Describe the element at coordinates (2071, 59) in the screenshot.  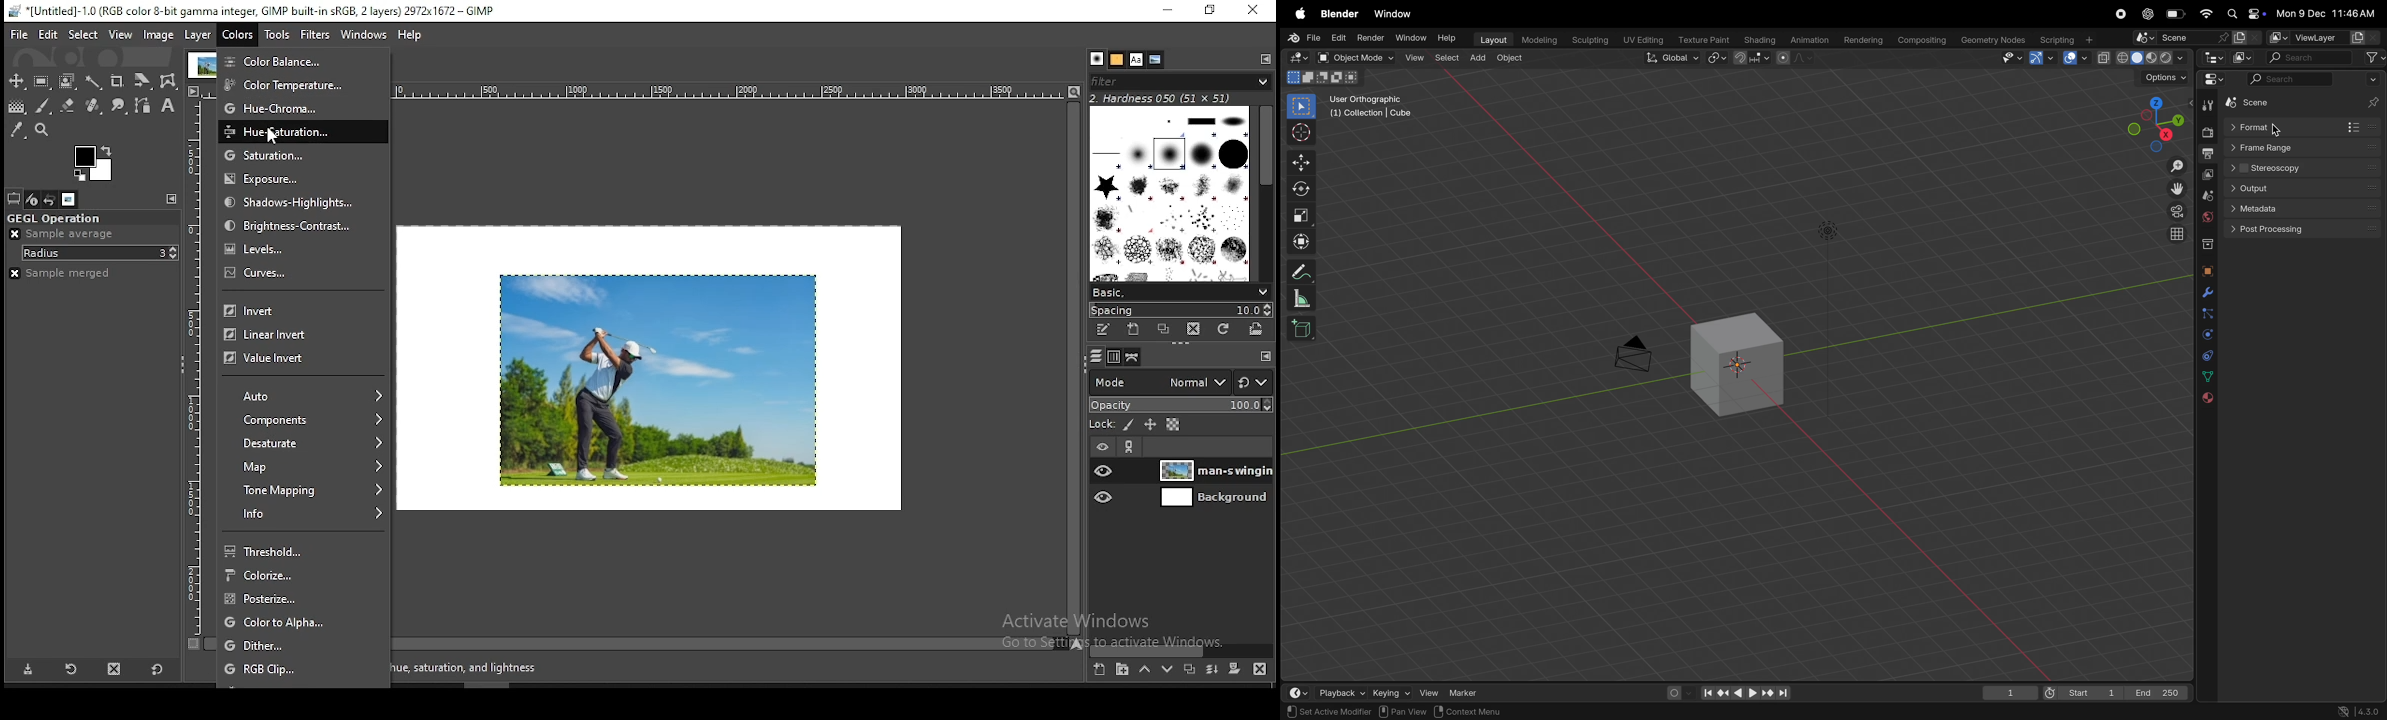
I see `show overlays` at that location.